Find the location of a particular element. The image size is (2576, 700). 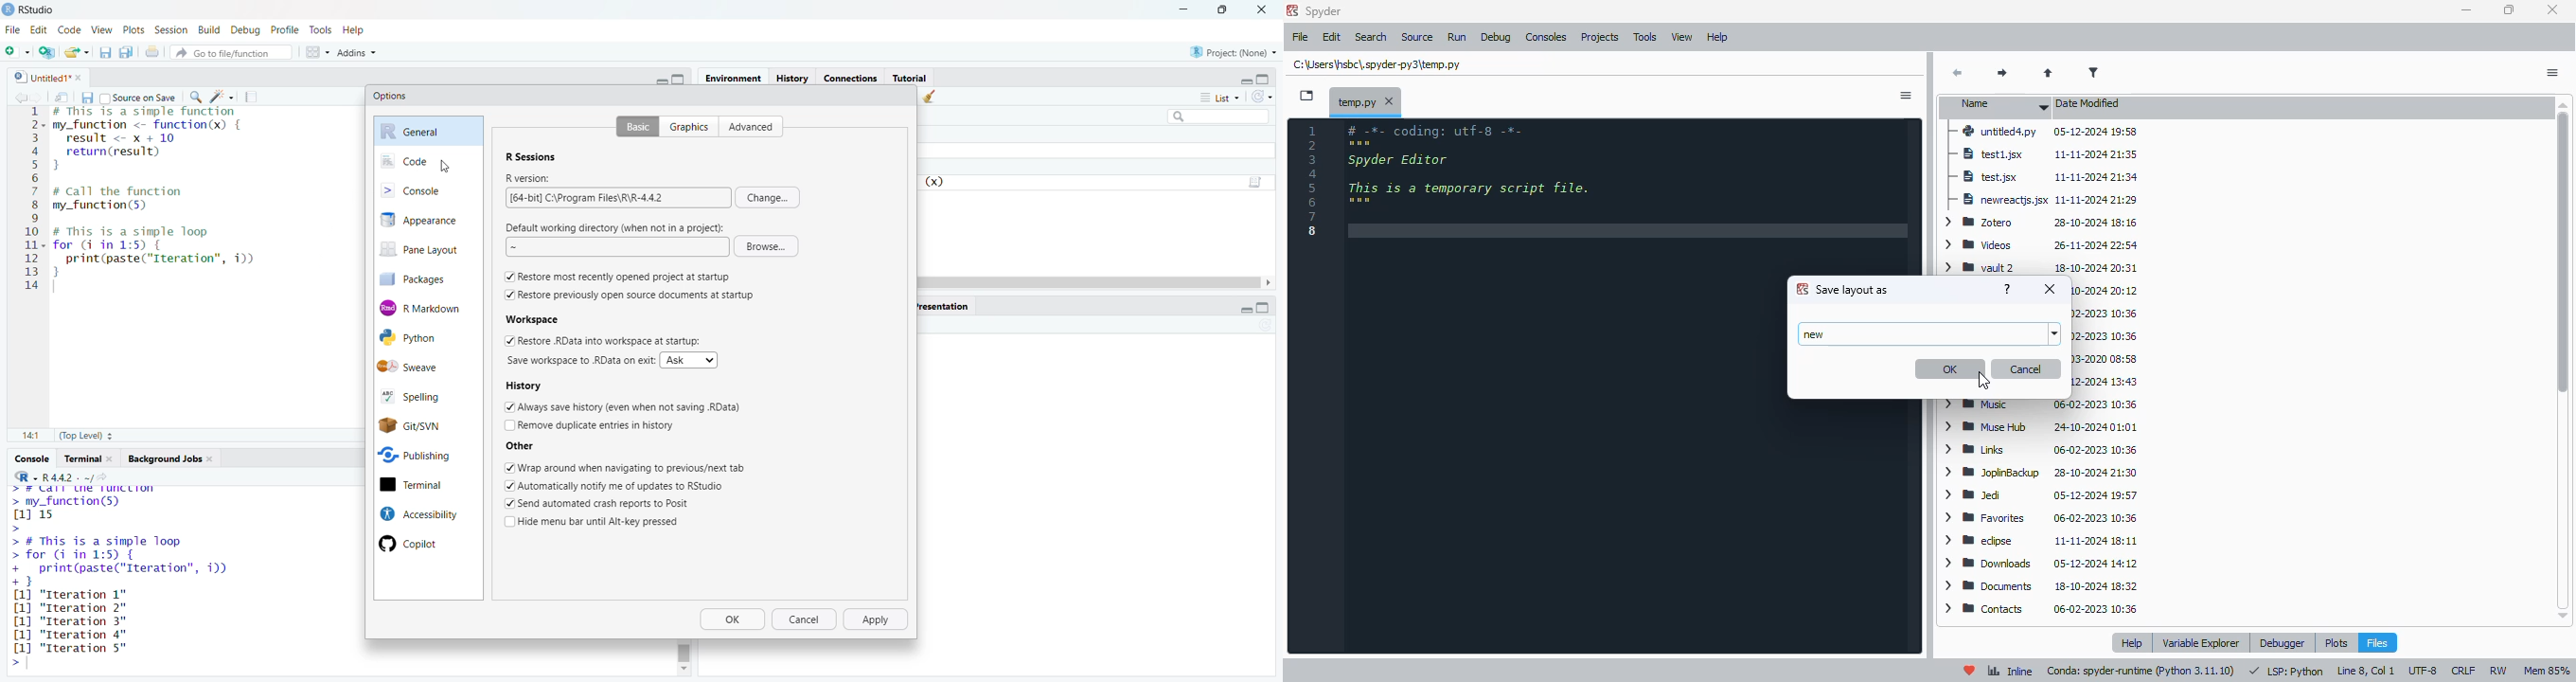

close  is located at coordinates (114, 459).